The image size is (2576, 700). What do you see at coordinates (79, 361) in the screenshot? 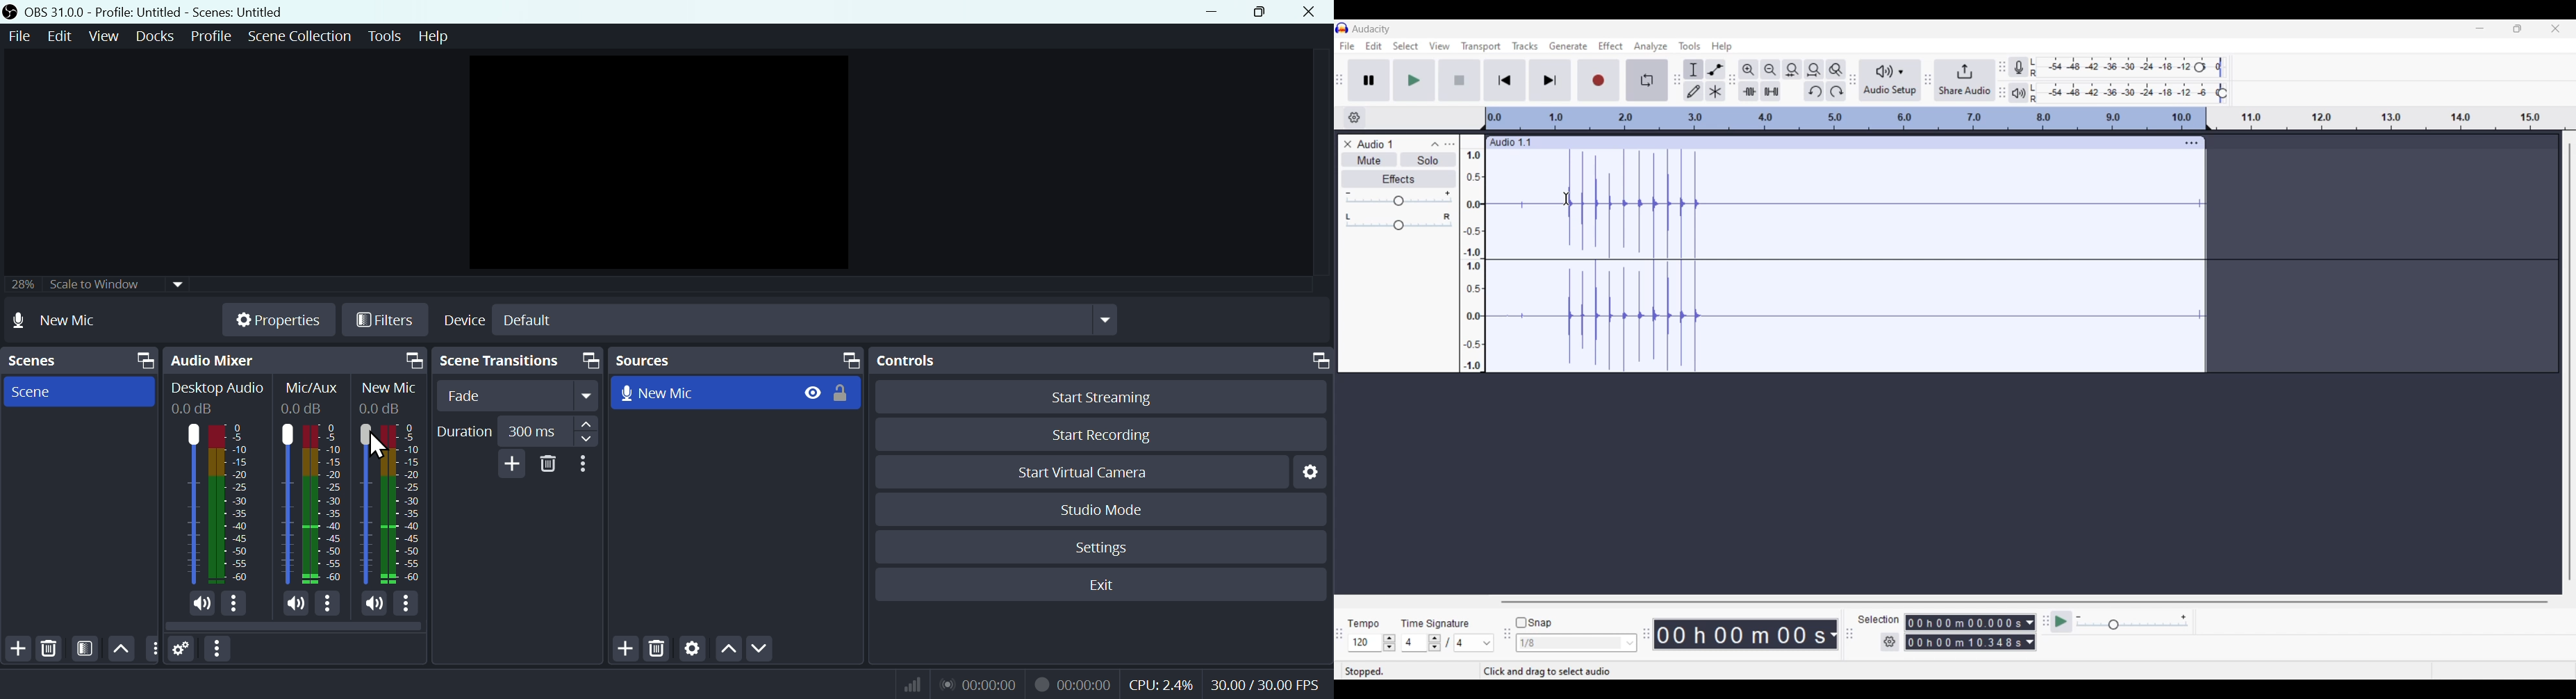
I see `Scenes` at bounding box center [79, 361].